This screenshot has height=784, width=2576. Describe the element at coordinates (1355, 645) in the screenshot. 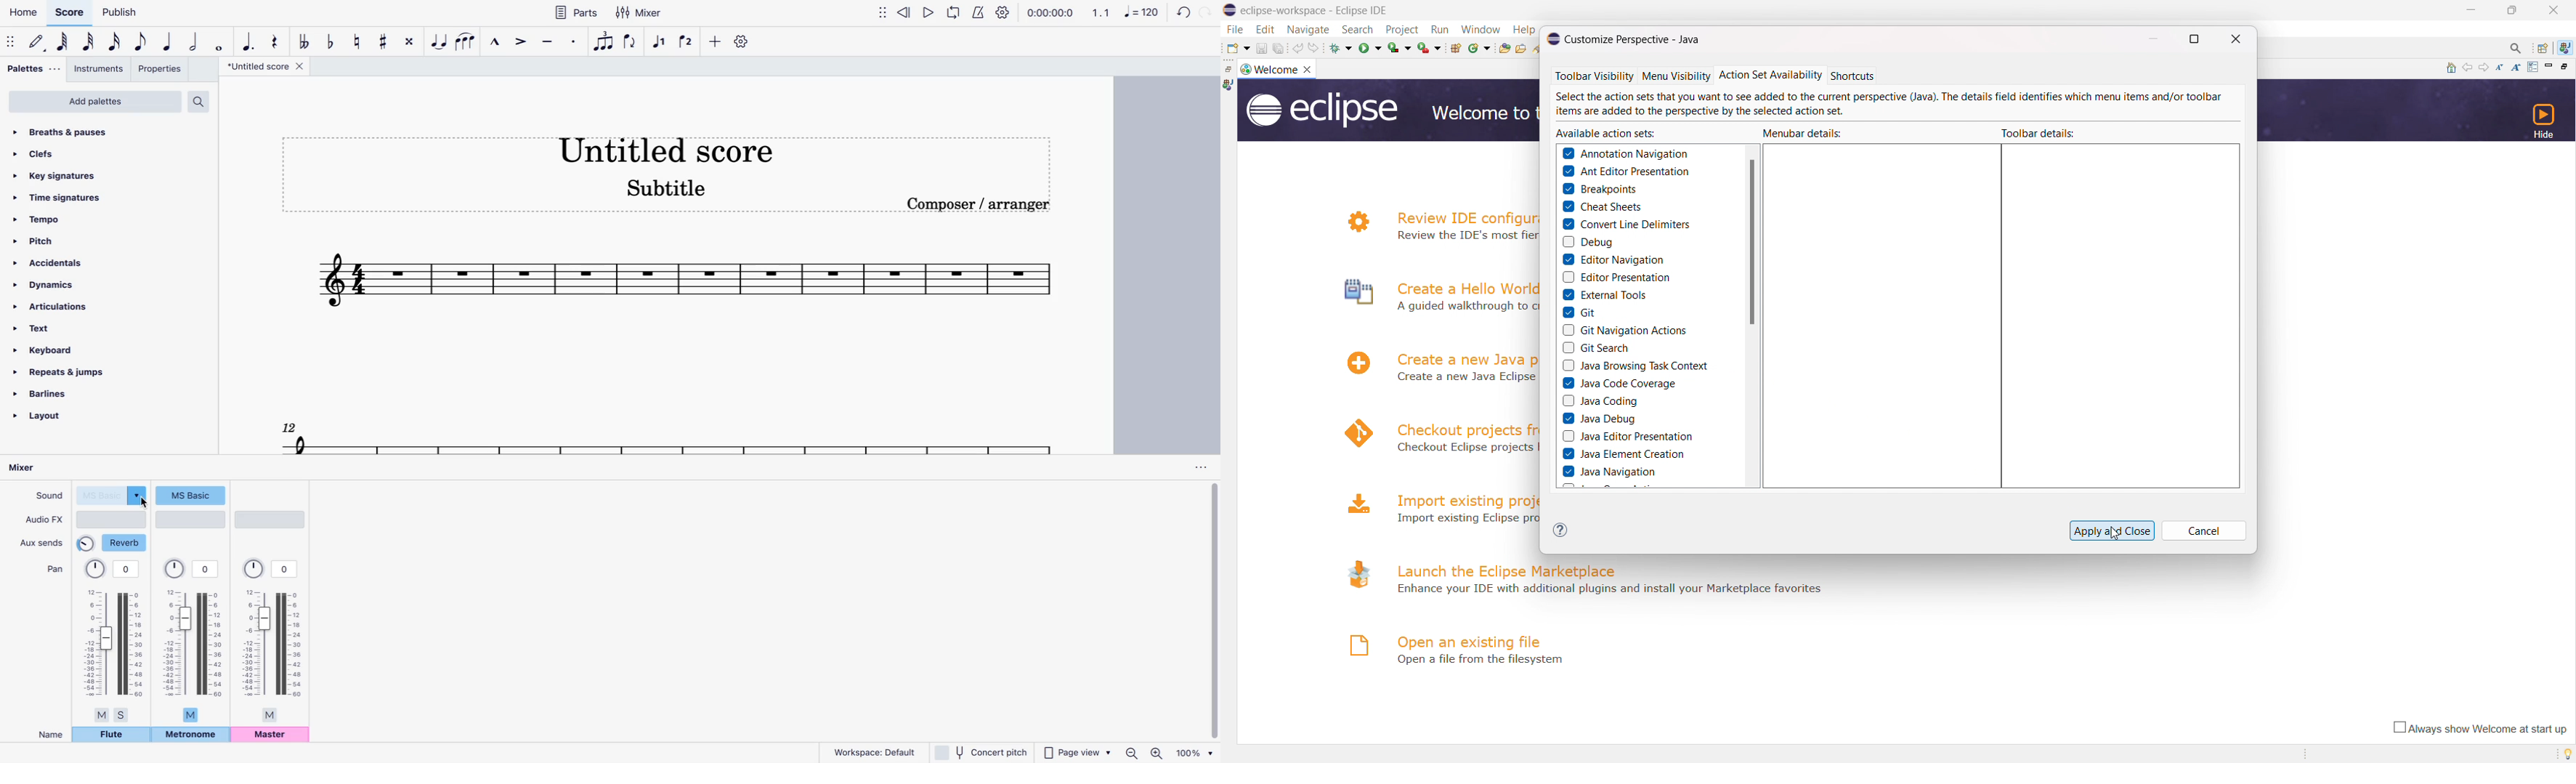

I see `logo` at that location.